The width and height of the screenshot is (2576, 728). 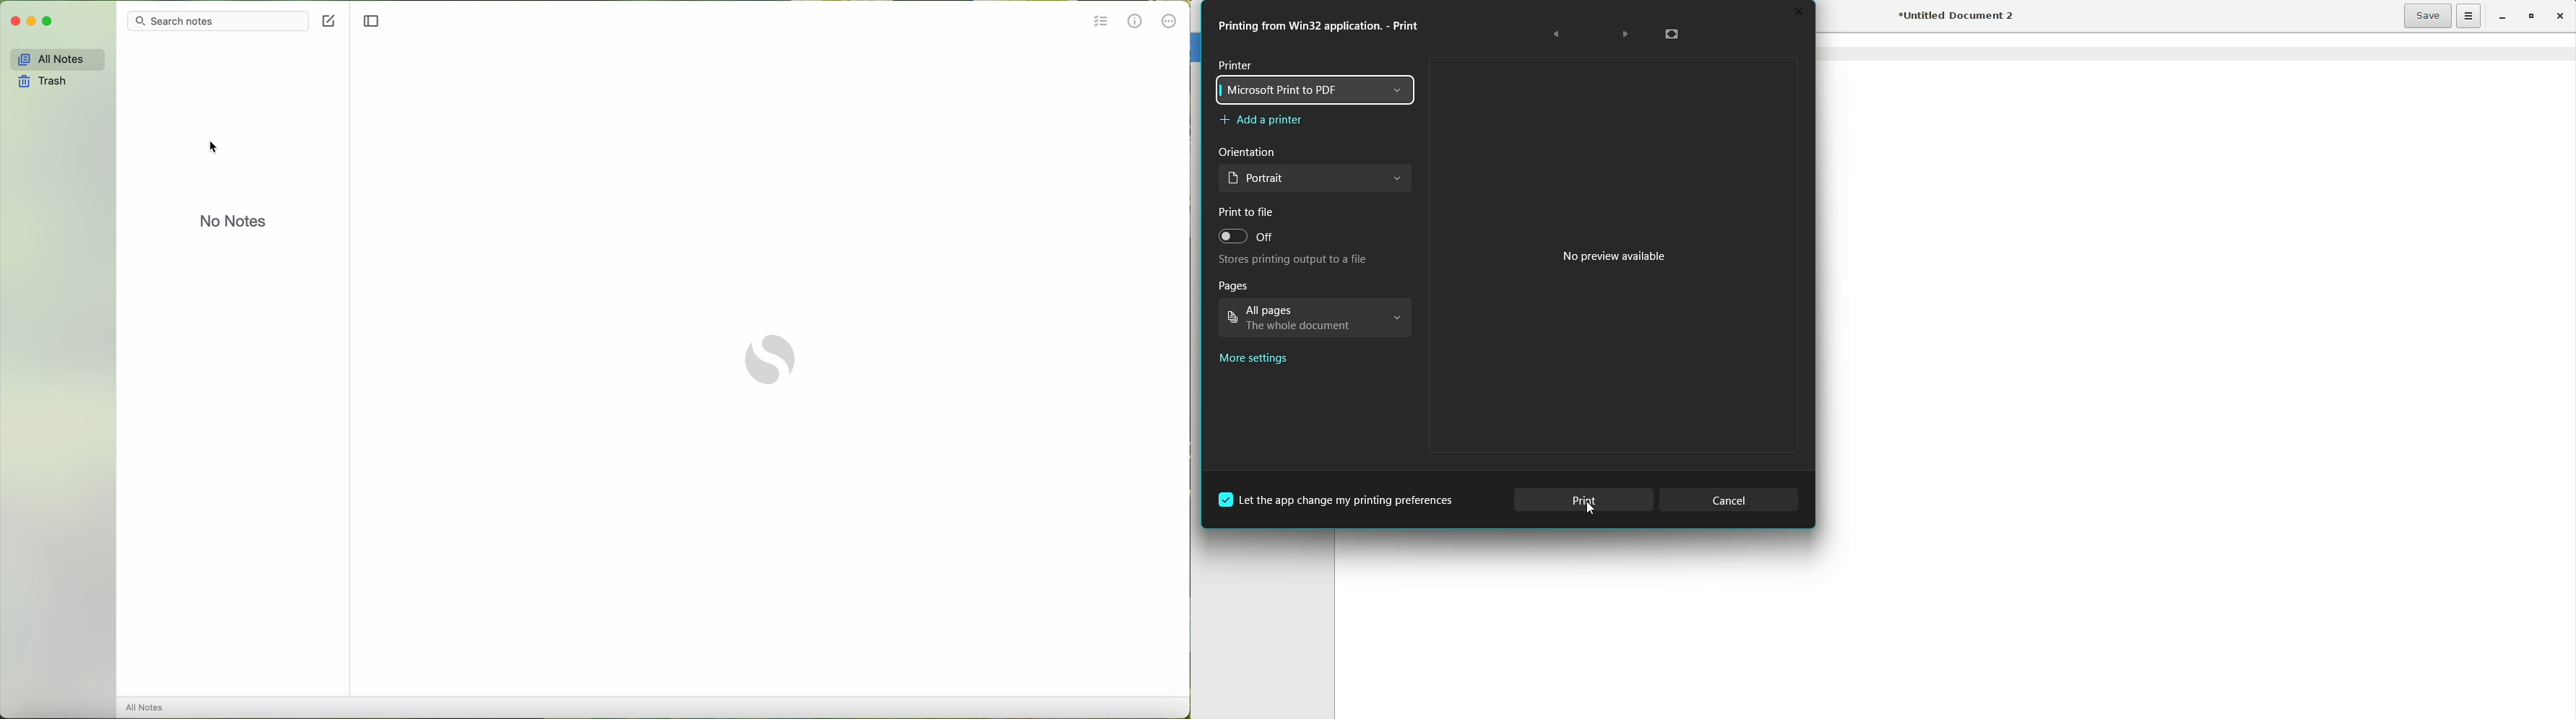 I want to click on more options, so click(x=1169, y=22).